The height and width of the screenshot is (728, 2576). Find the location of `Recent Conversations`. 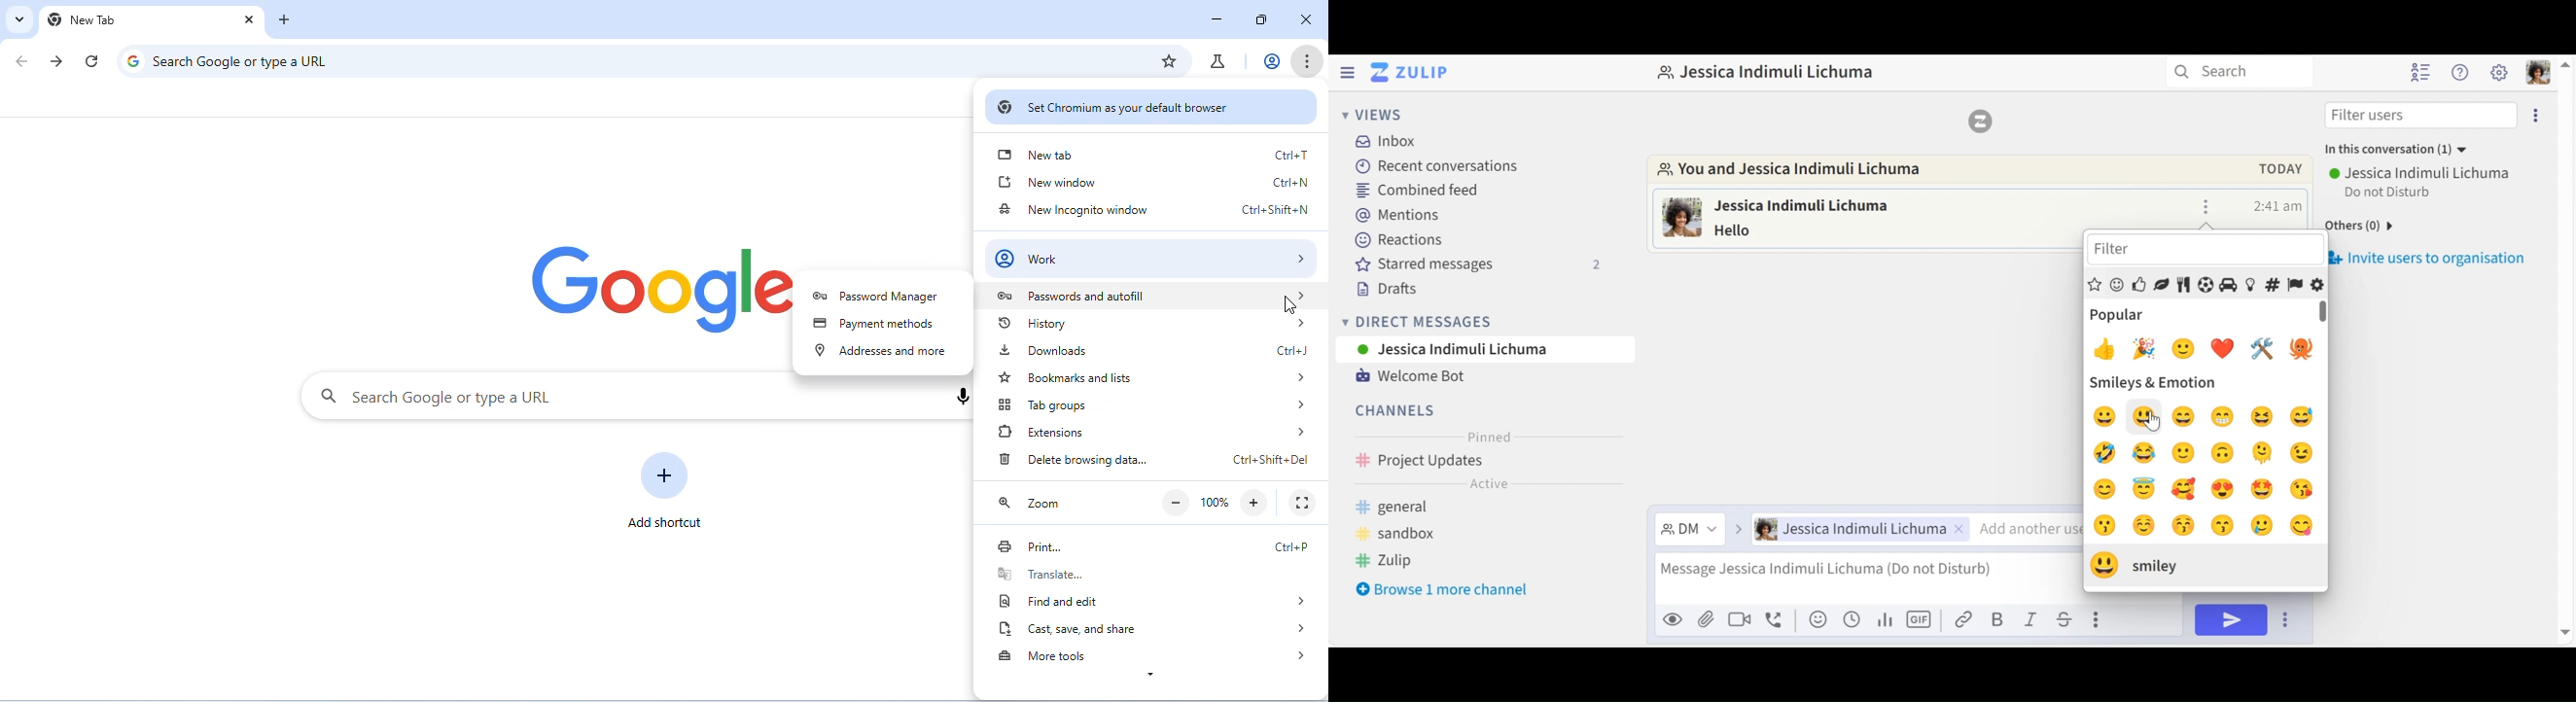

Recent Conversations is located at coordinates (1438, 166).